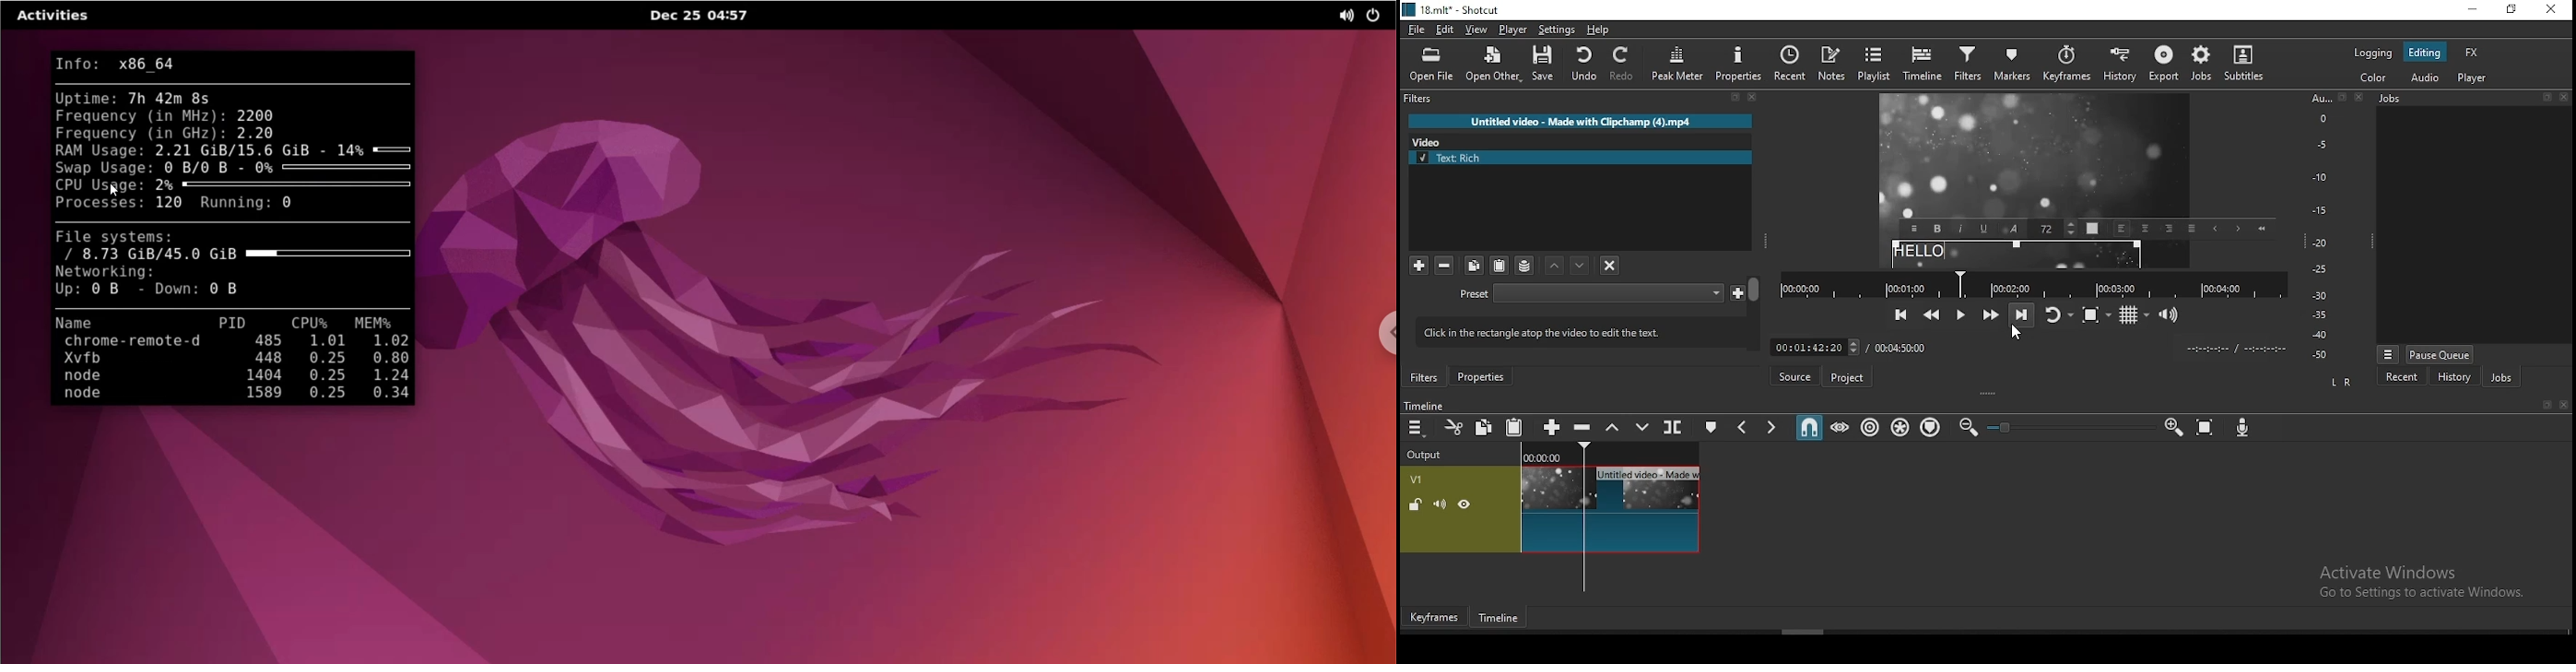  Describe the element at coordinates (1431, 65) in the screenshot. I see `open file` at that location.